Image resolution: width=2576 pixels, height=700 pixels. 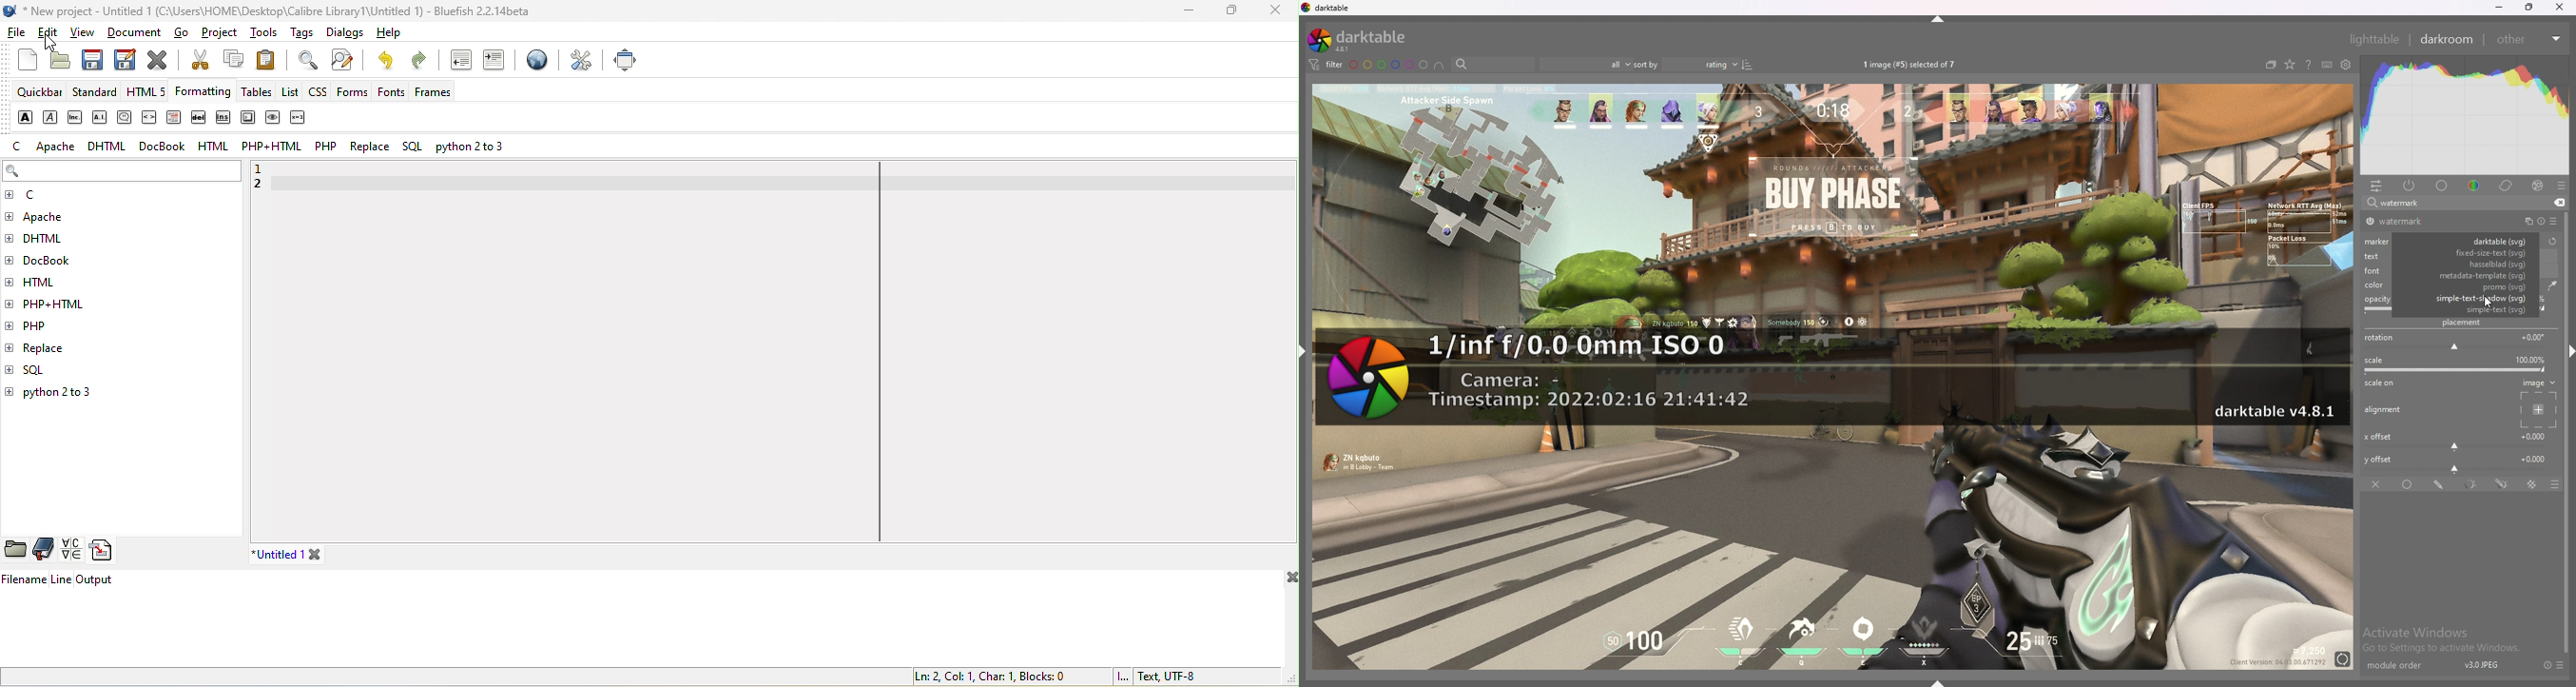 I want to click on filter by text, so click(x=1493, y=65).